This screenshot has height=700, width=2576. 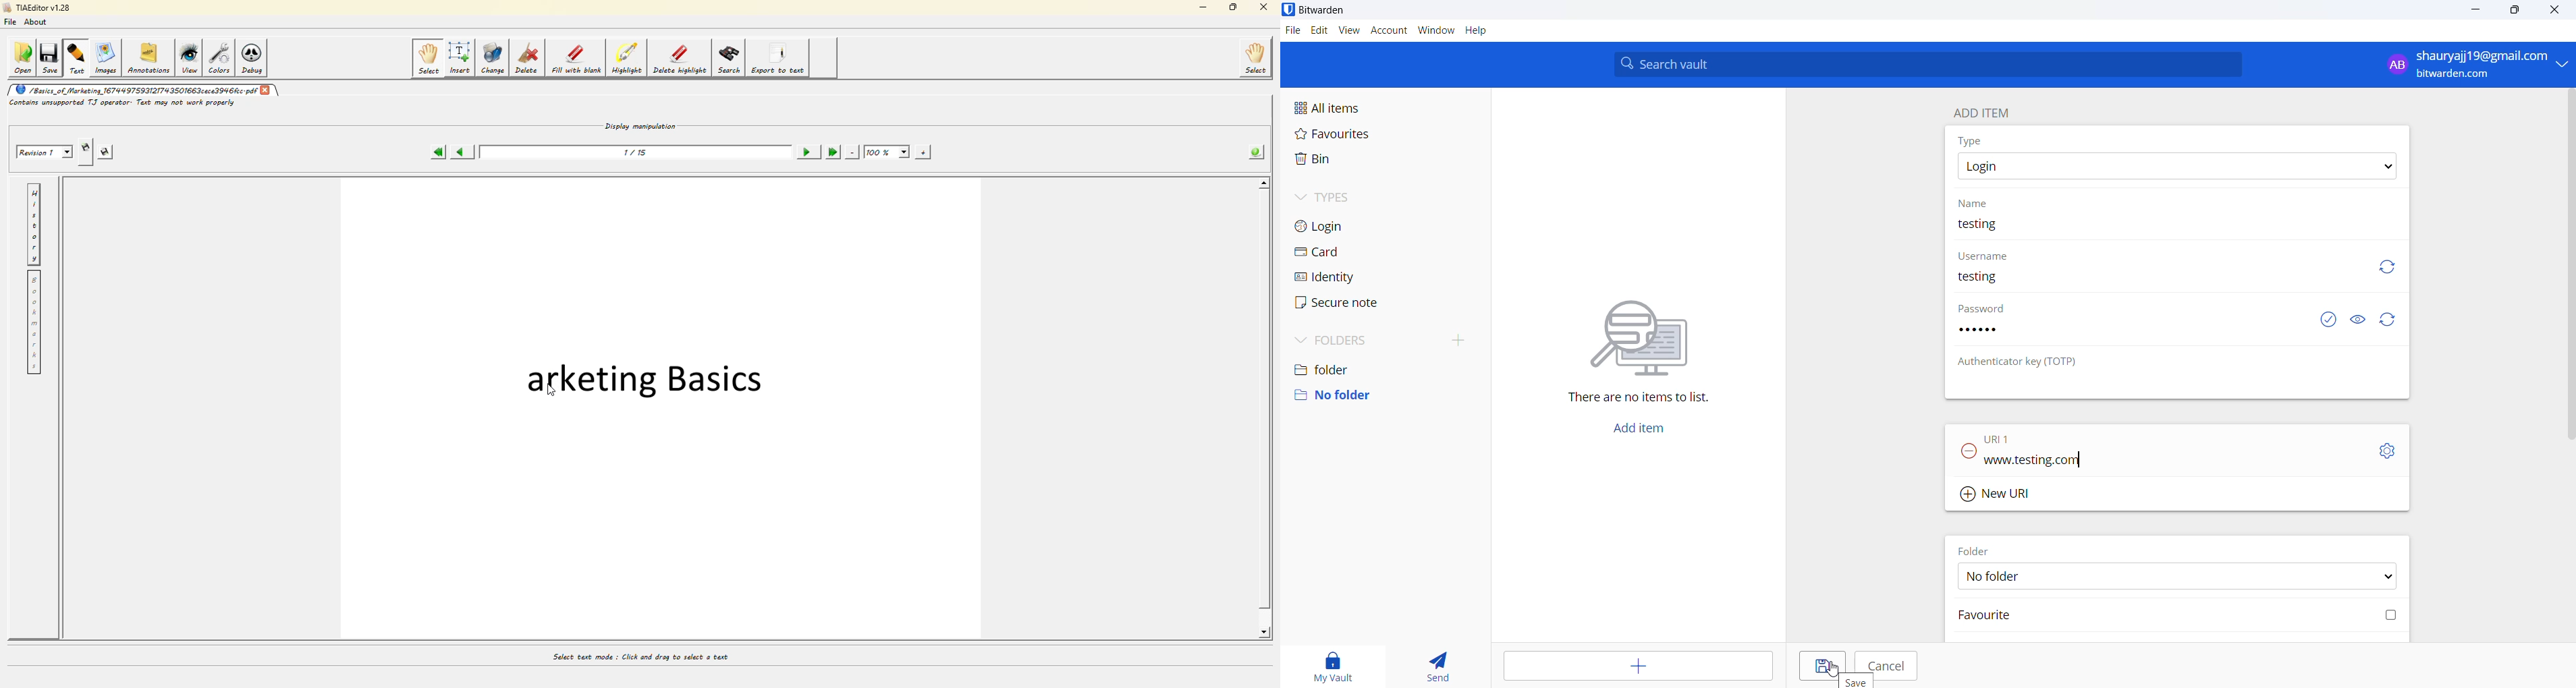 I want to click on file, so click(x=1292, y=32).